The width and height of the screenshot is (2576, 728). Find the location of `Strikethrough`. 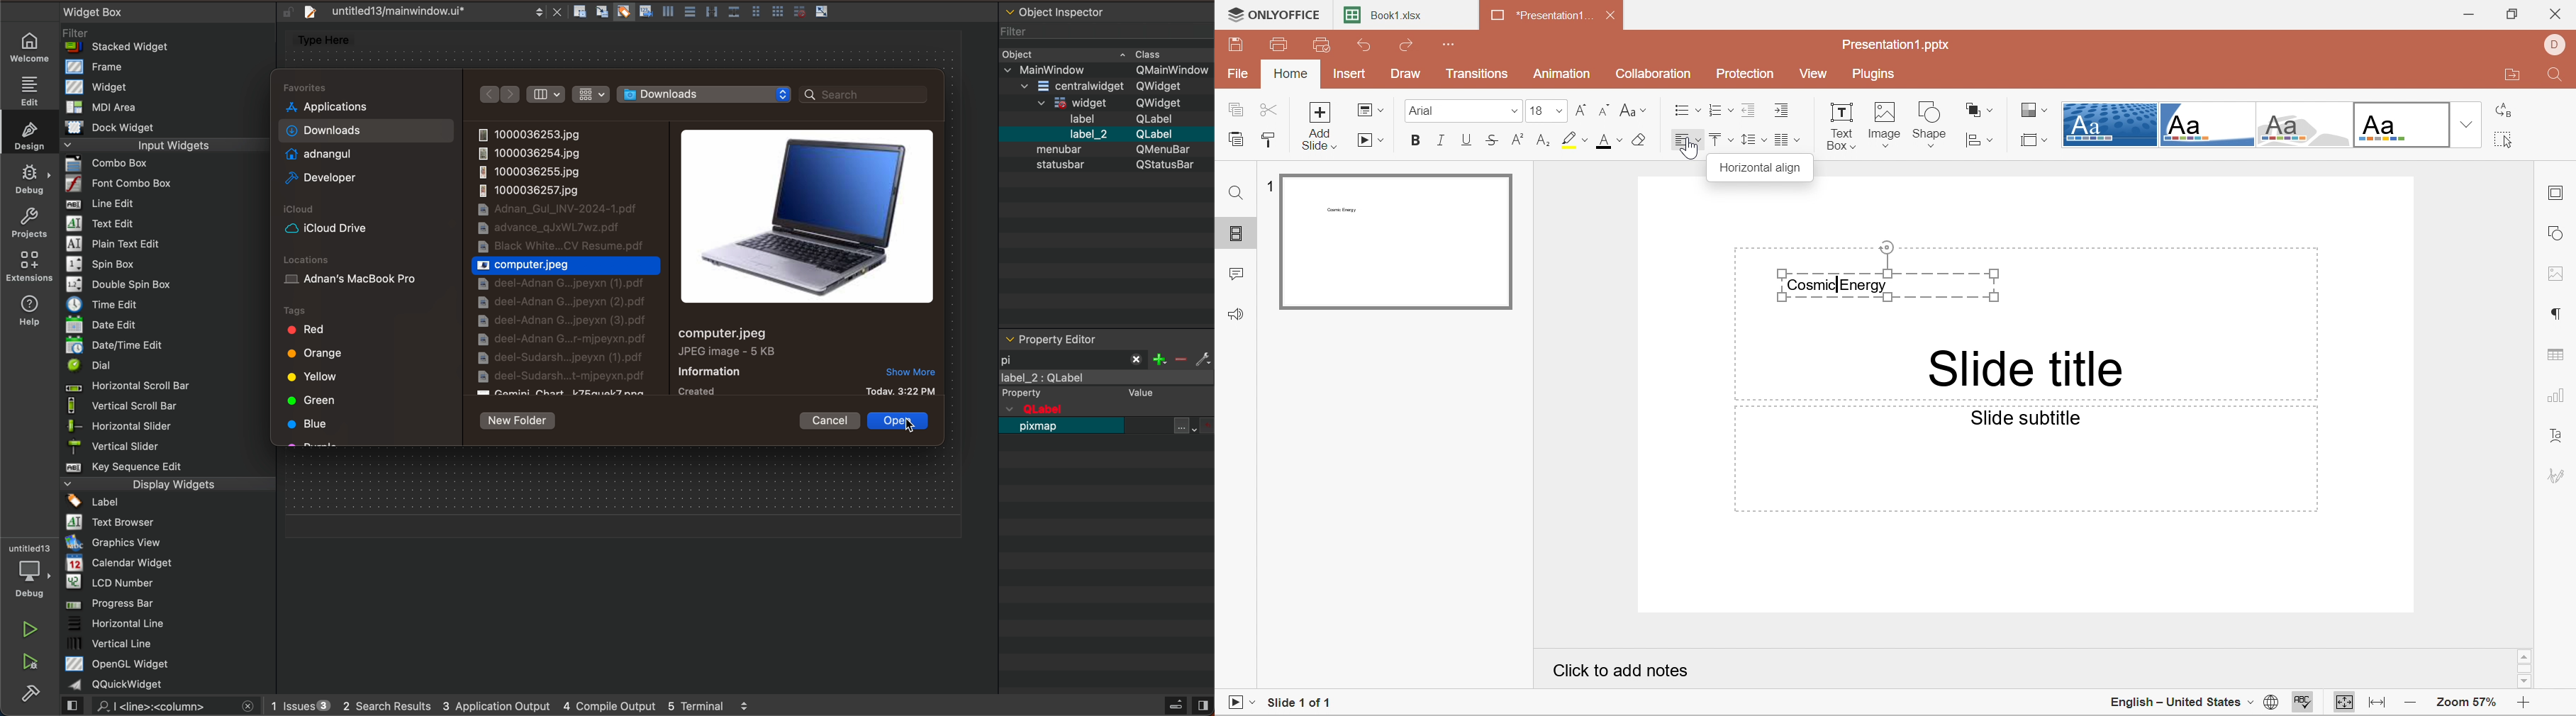

Strikethrough is located at coordinates (1493, 143).